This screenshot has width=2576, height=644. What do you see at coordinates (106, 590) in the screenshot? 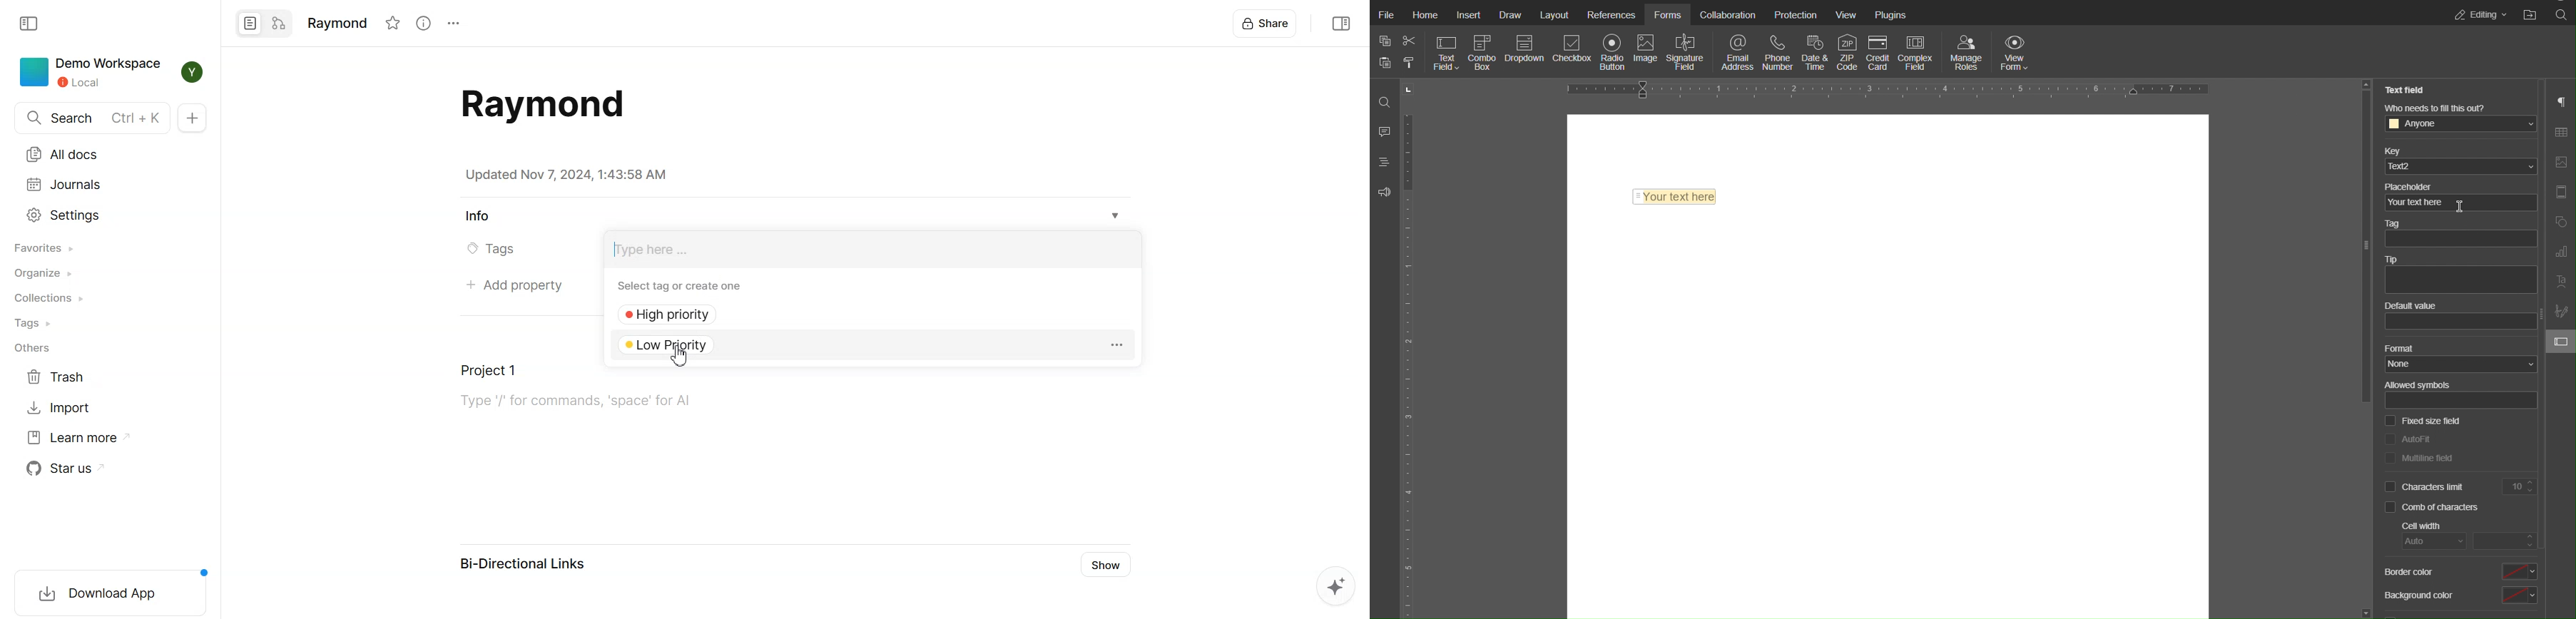
I see `Download App` at bounding box center [106, 590].